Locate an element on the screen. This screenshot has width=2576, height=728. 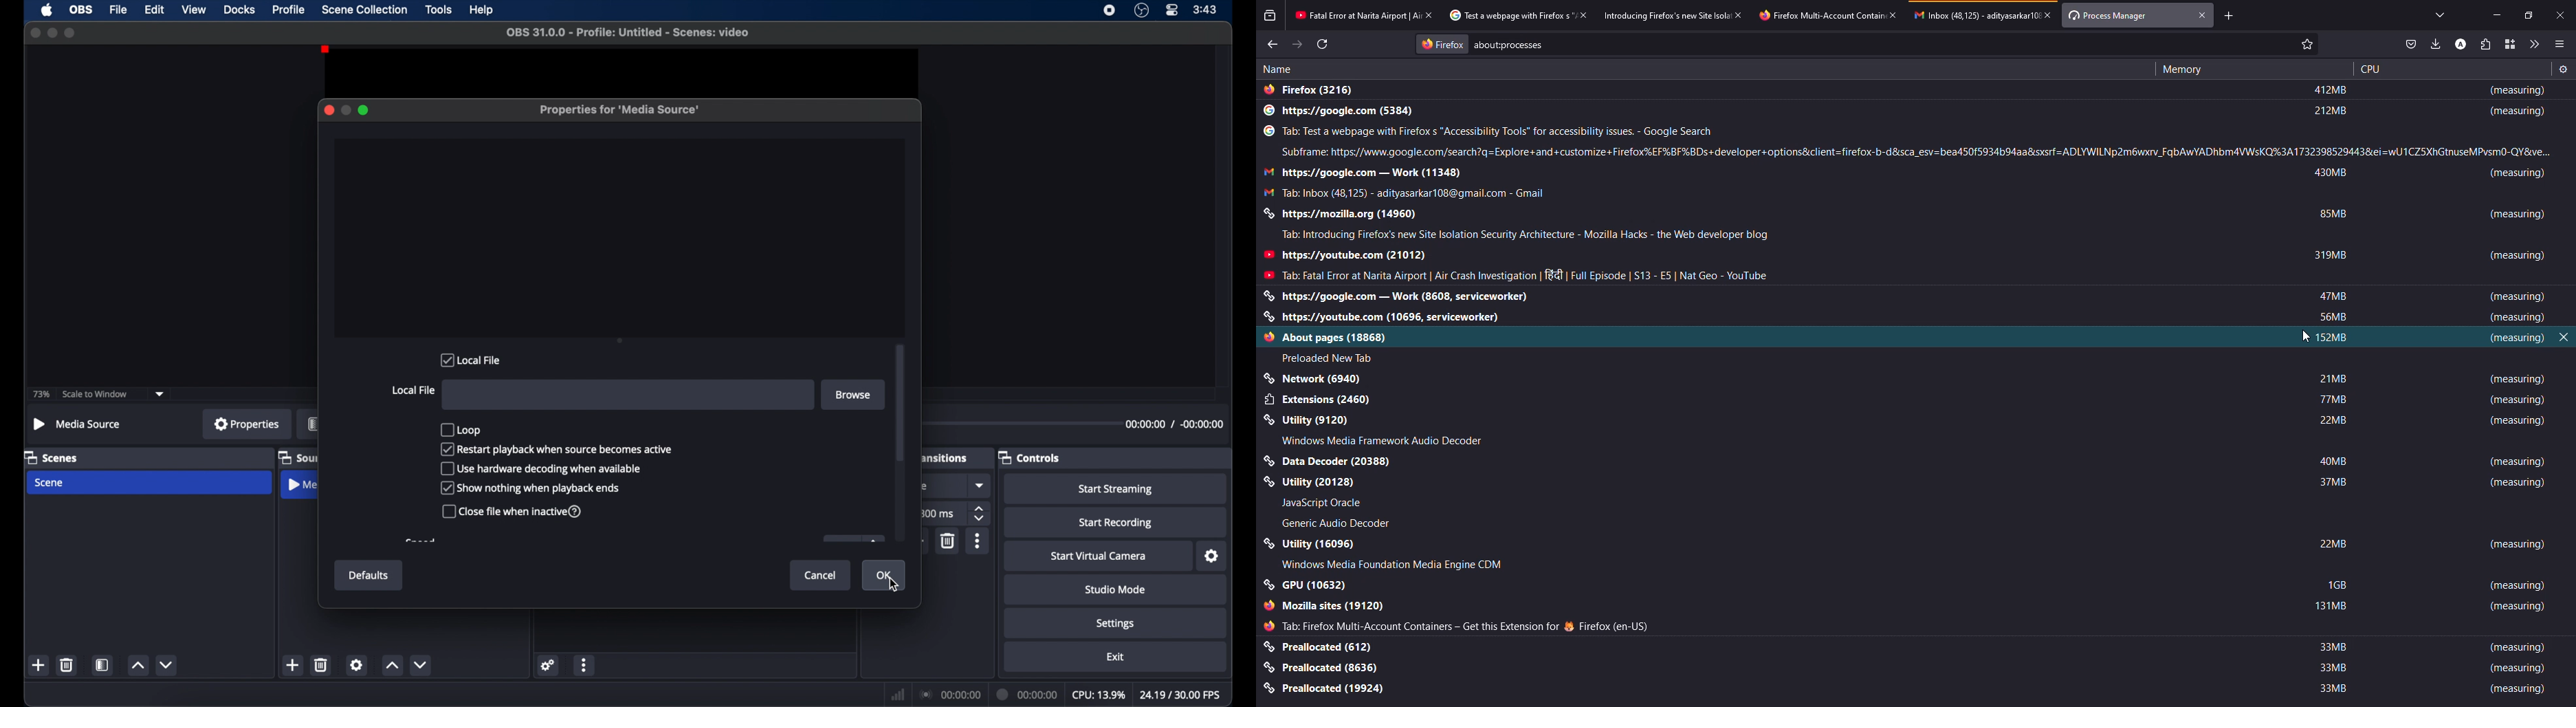
edit is located at coordinates (154, 10).